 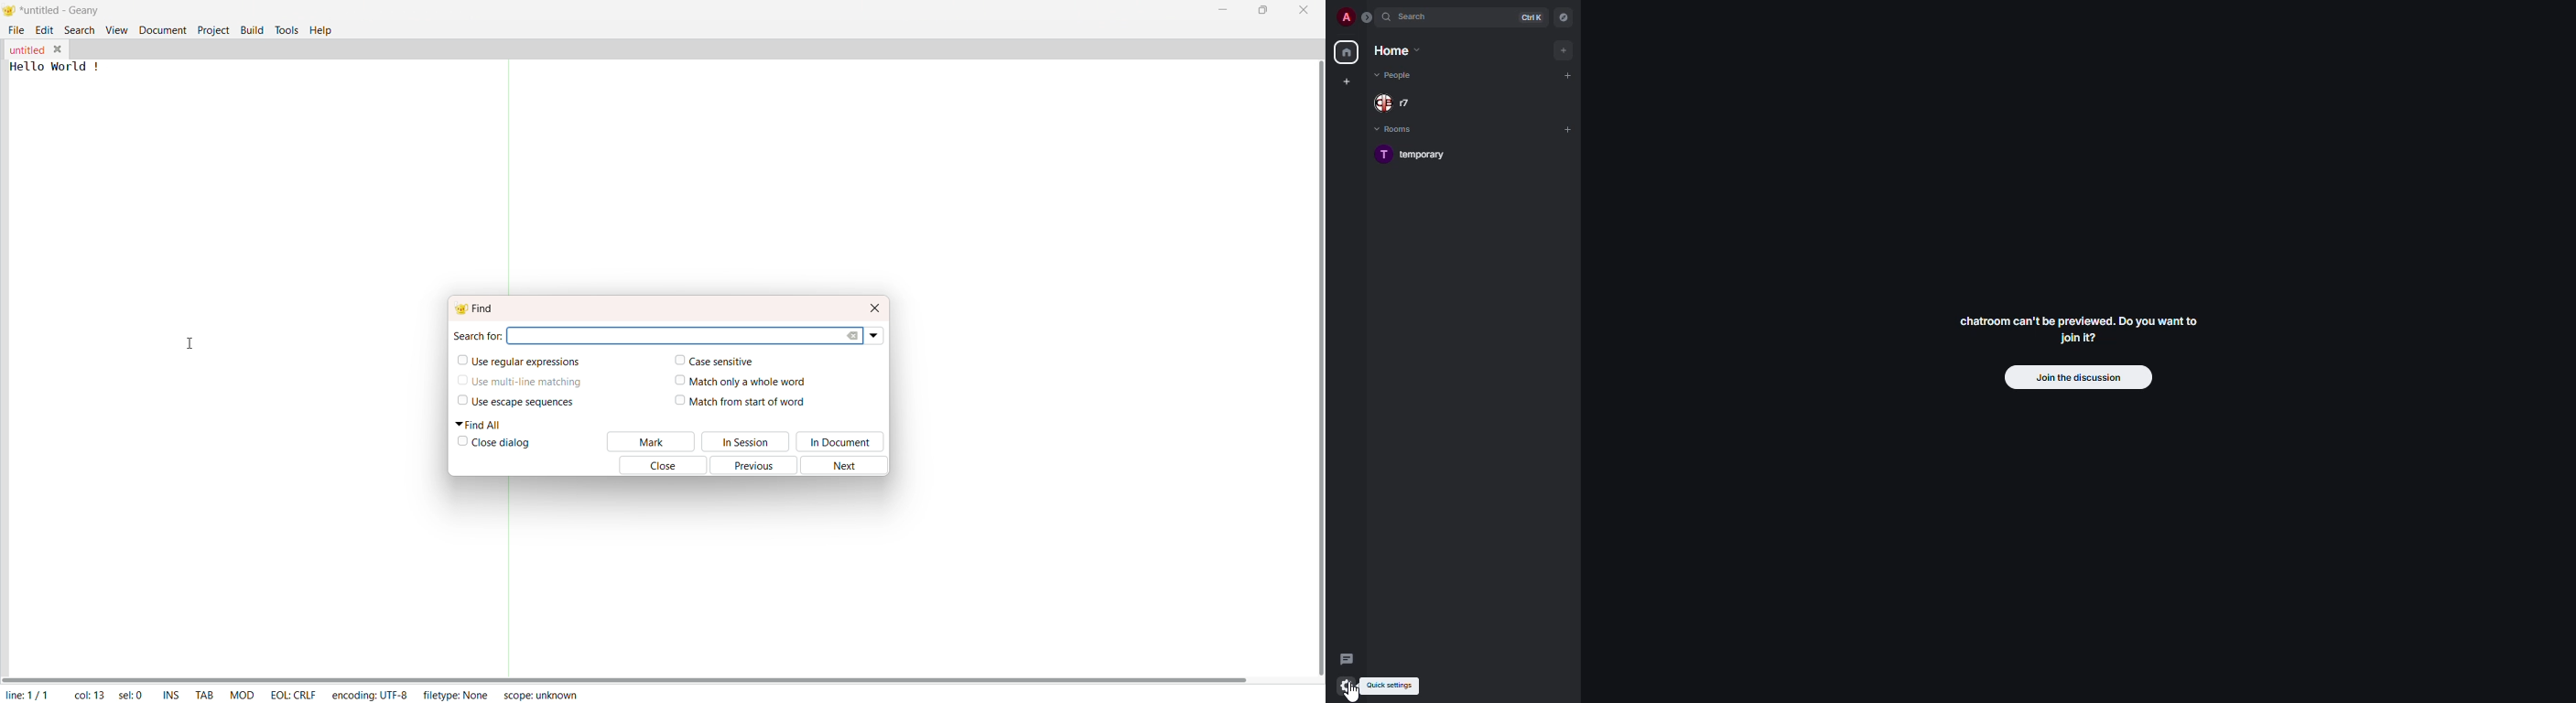 What do you see at coordinates (504, 445) in the screenshot?
I see `Close Dialog` at bounding box center [504, 445].